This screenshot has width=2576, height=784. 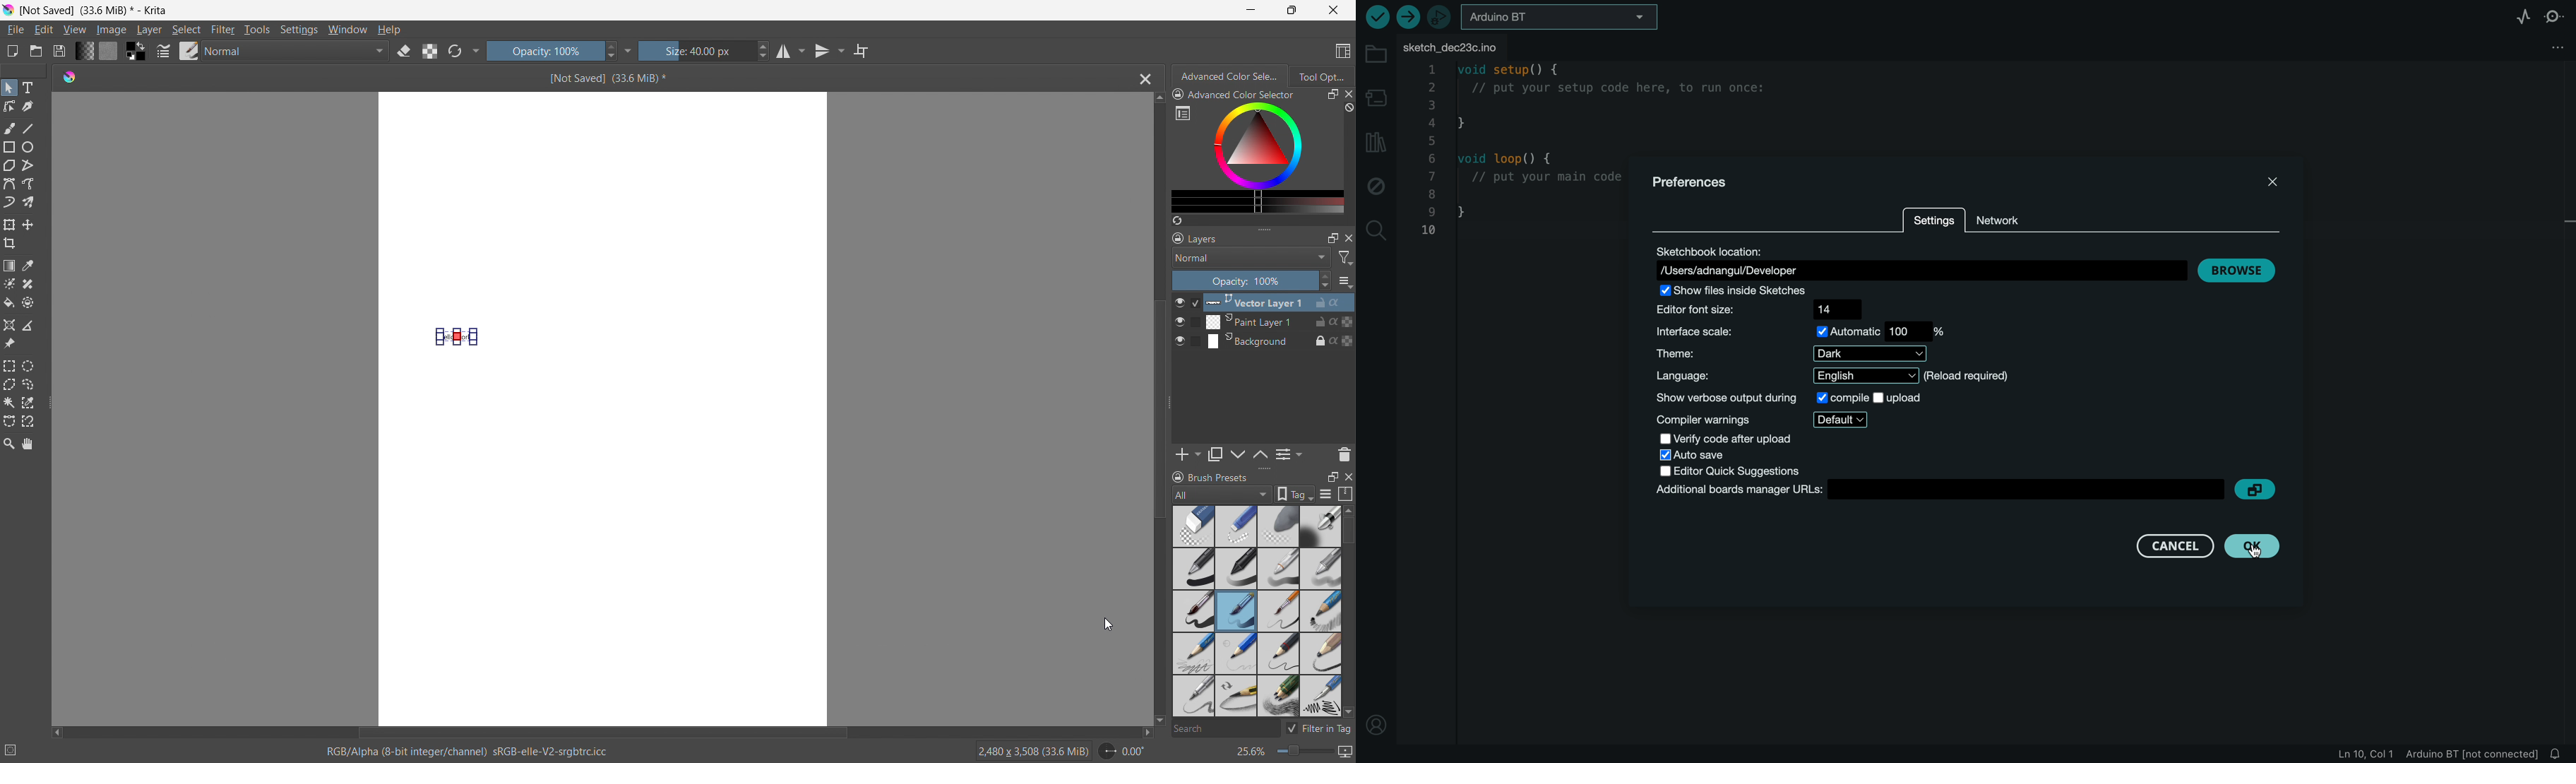 I want to click on blending mode, so click(x=297, y=52).